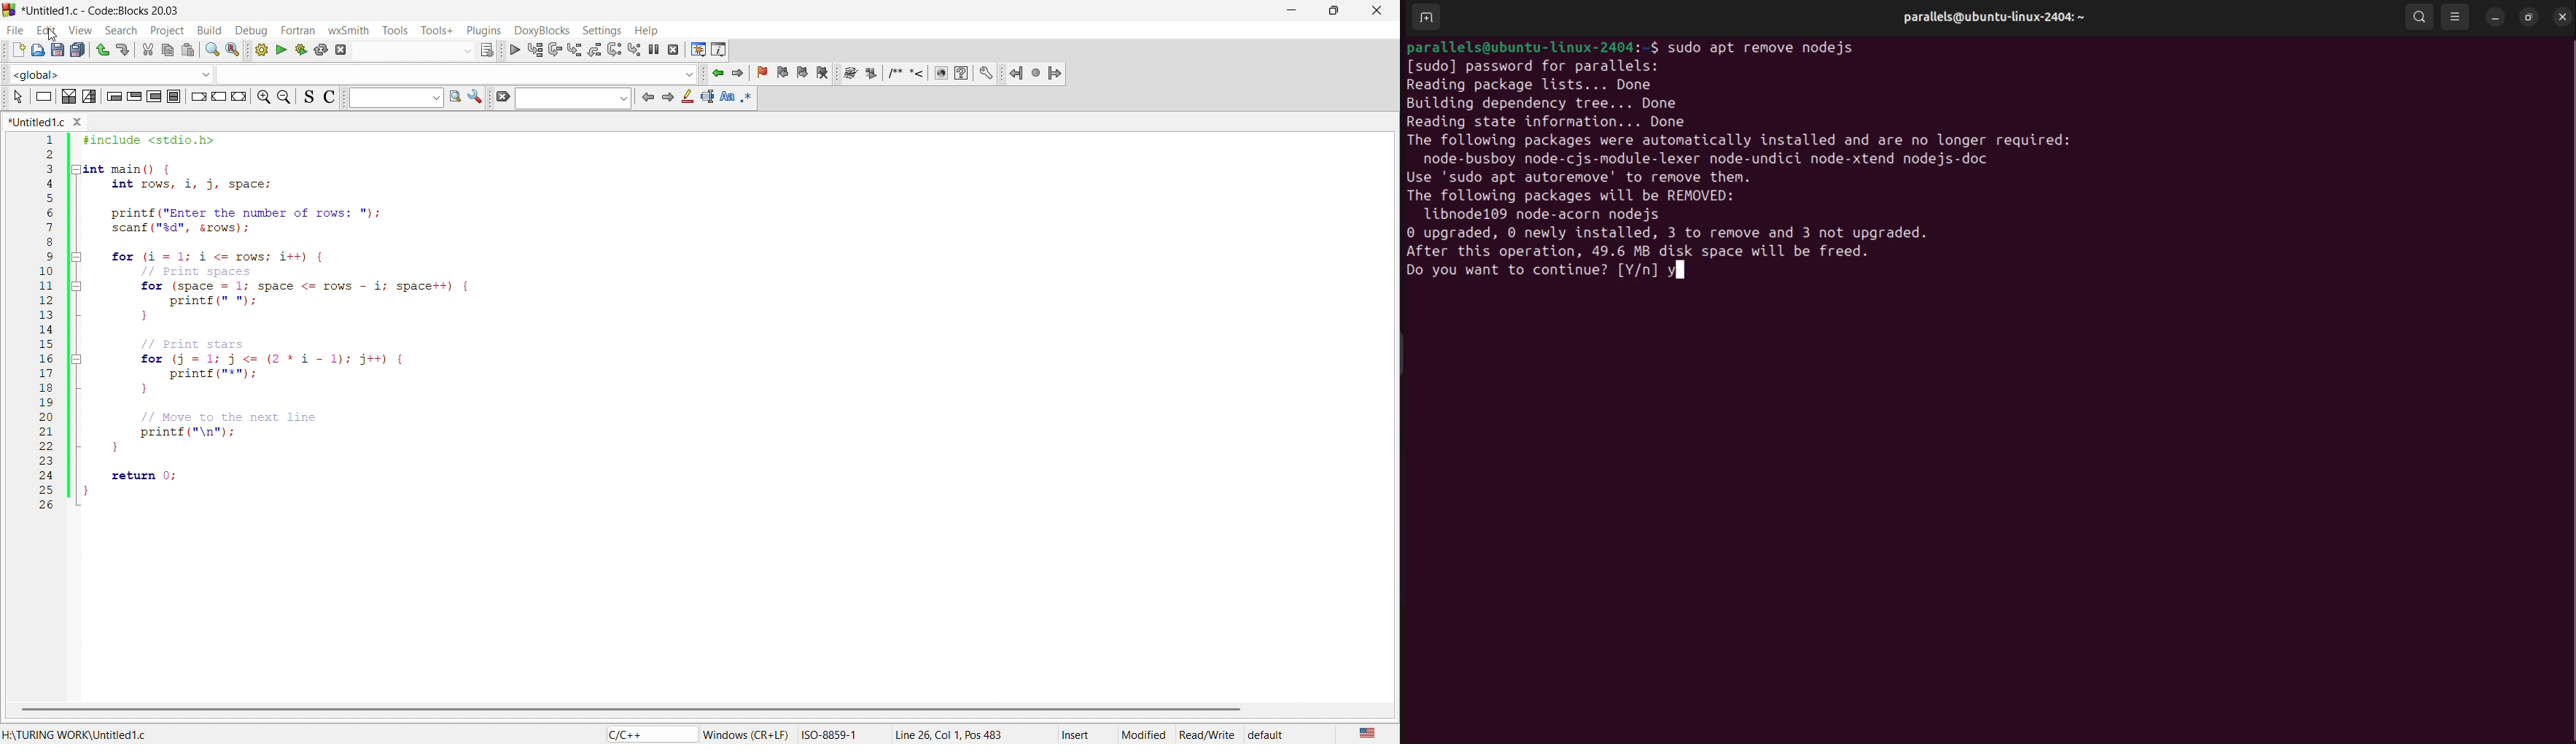 Image resolution: width=2576 pixels, height=756 pixels. What do you see at coordinates (1283, 732) in the screenshot?
I see `default` at bounding box center [1283, 732].